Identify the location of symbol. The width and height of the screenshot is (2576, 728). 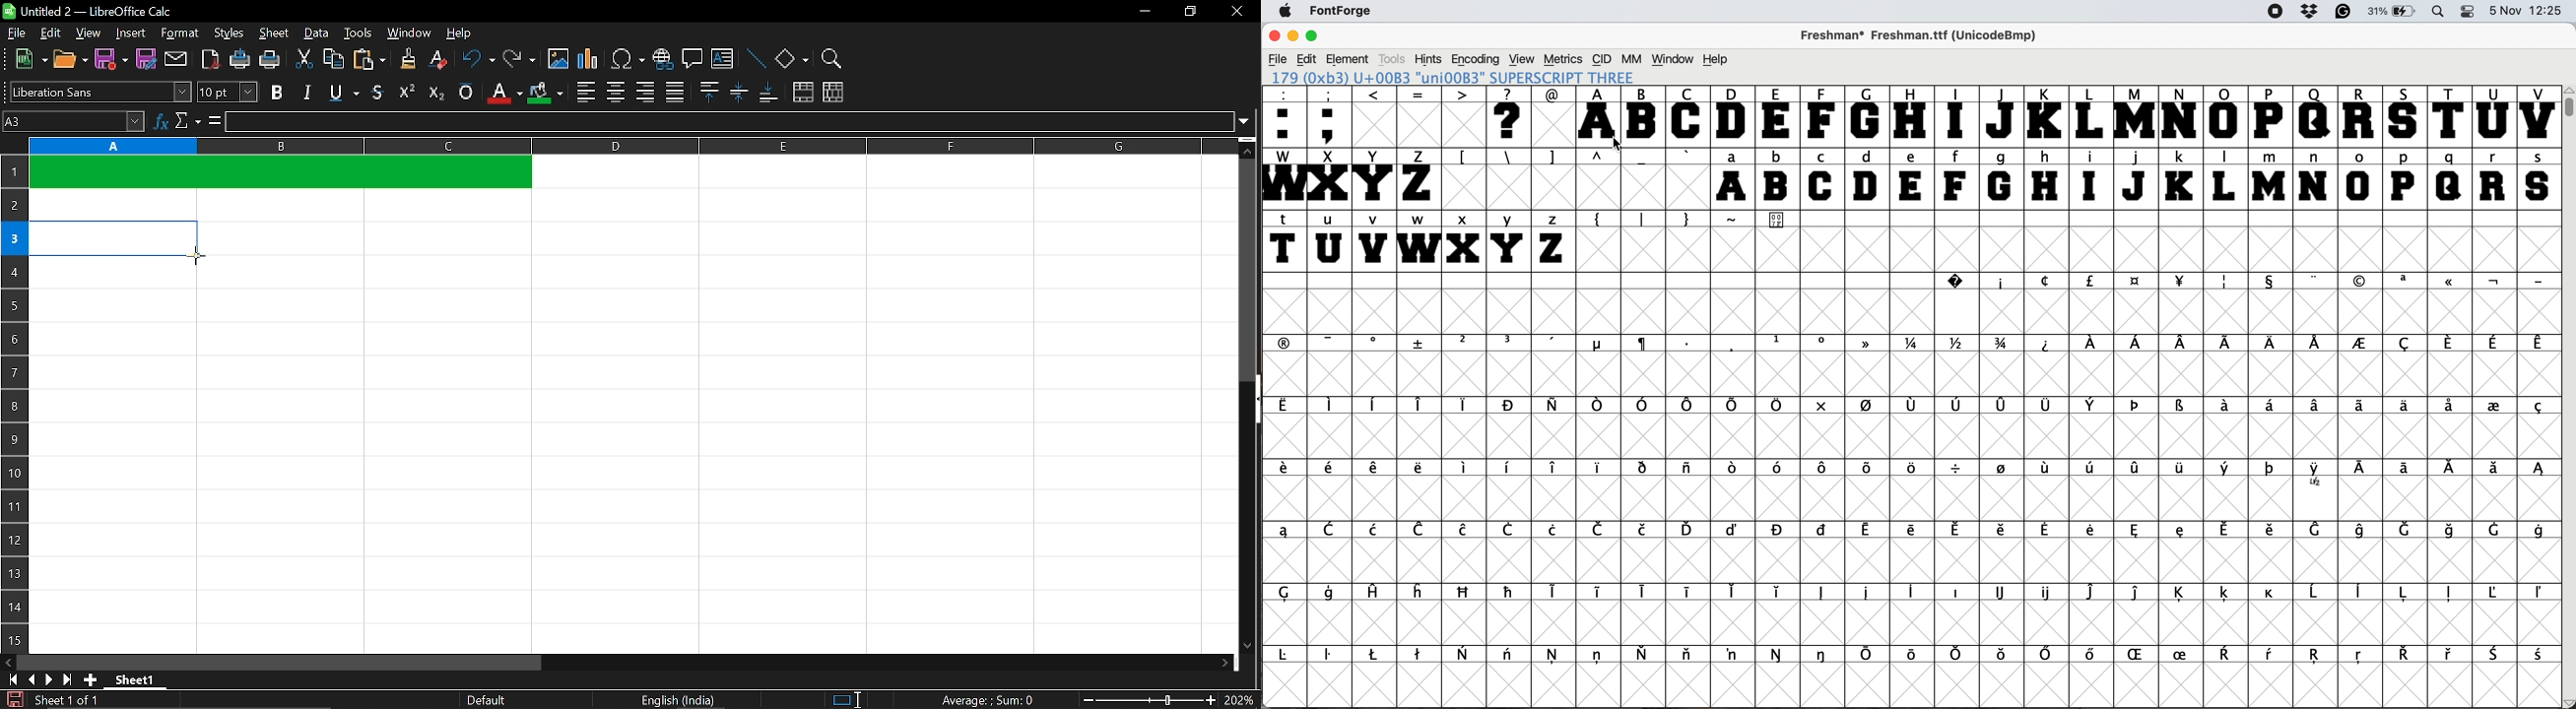
(1375, 529).